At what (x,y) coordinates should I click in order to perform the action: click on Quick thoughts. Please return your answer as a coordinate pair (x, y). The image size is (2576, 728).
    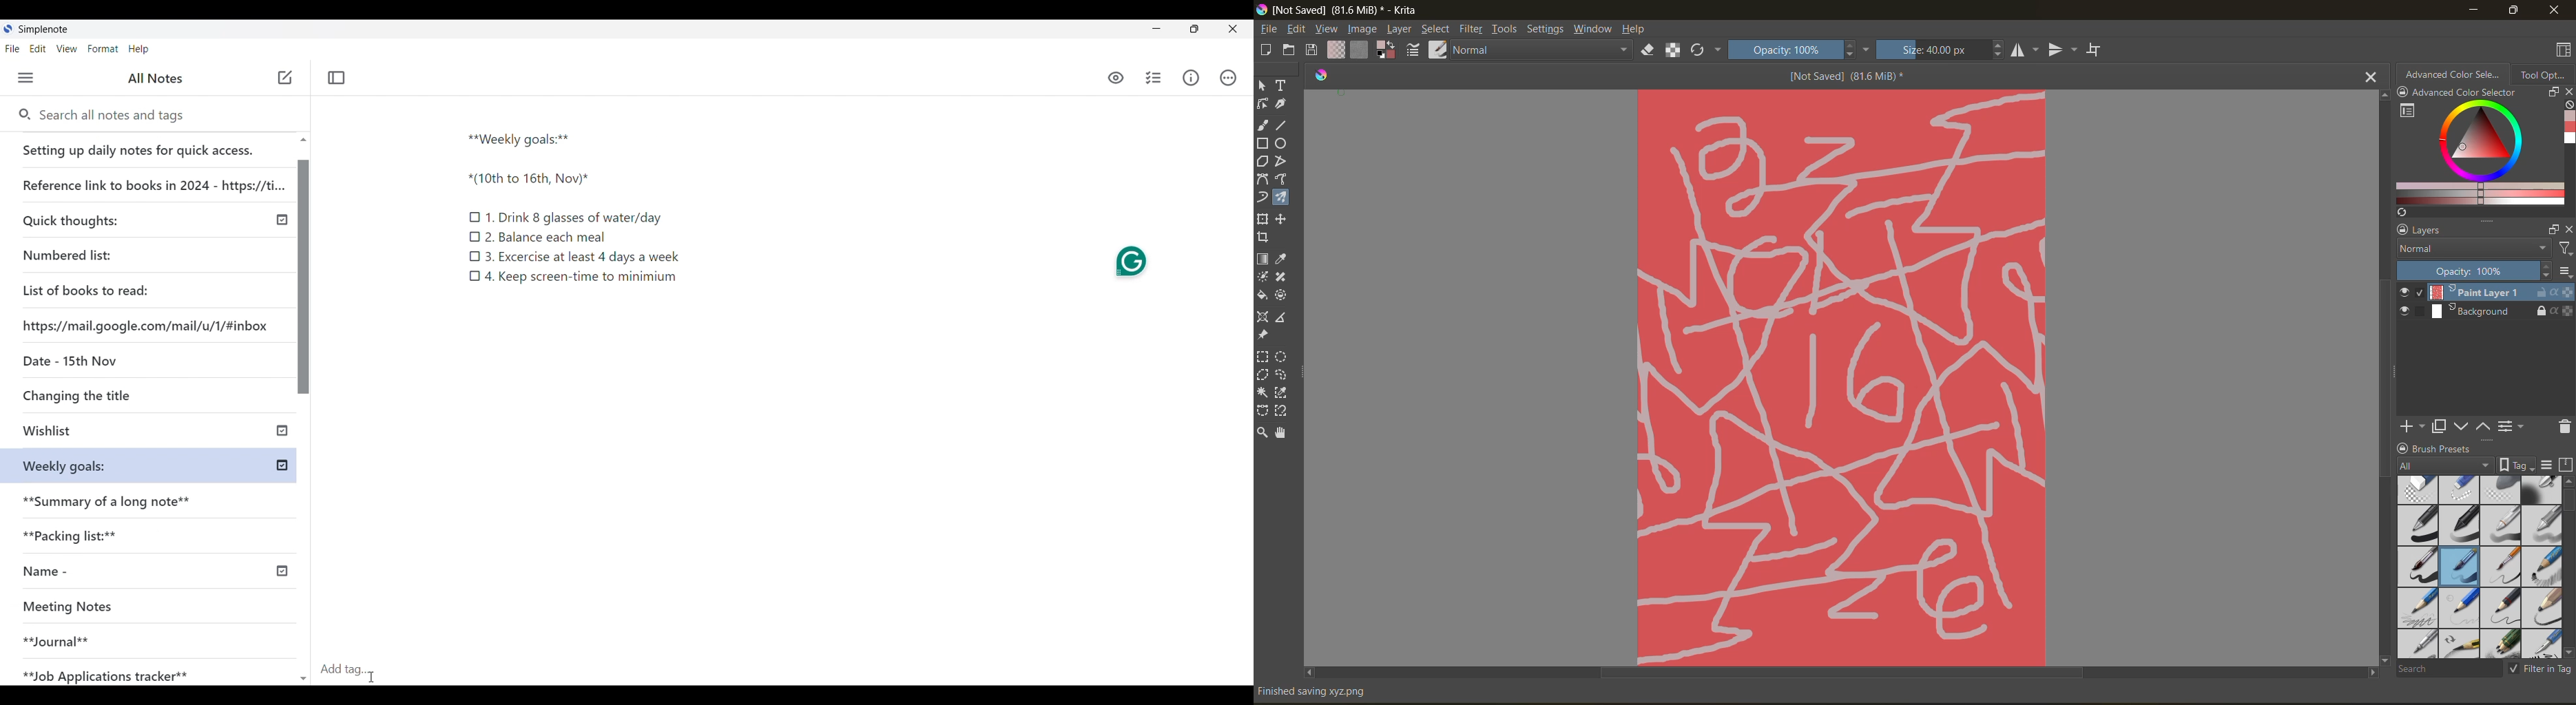
    Looking at the image, I should click on (107, 219).